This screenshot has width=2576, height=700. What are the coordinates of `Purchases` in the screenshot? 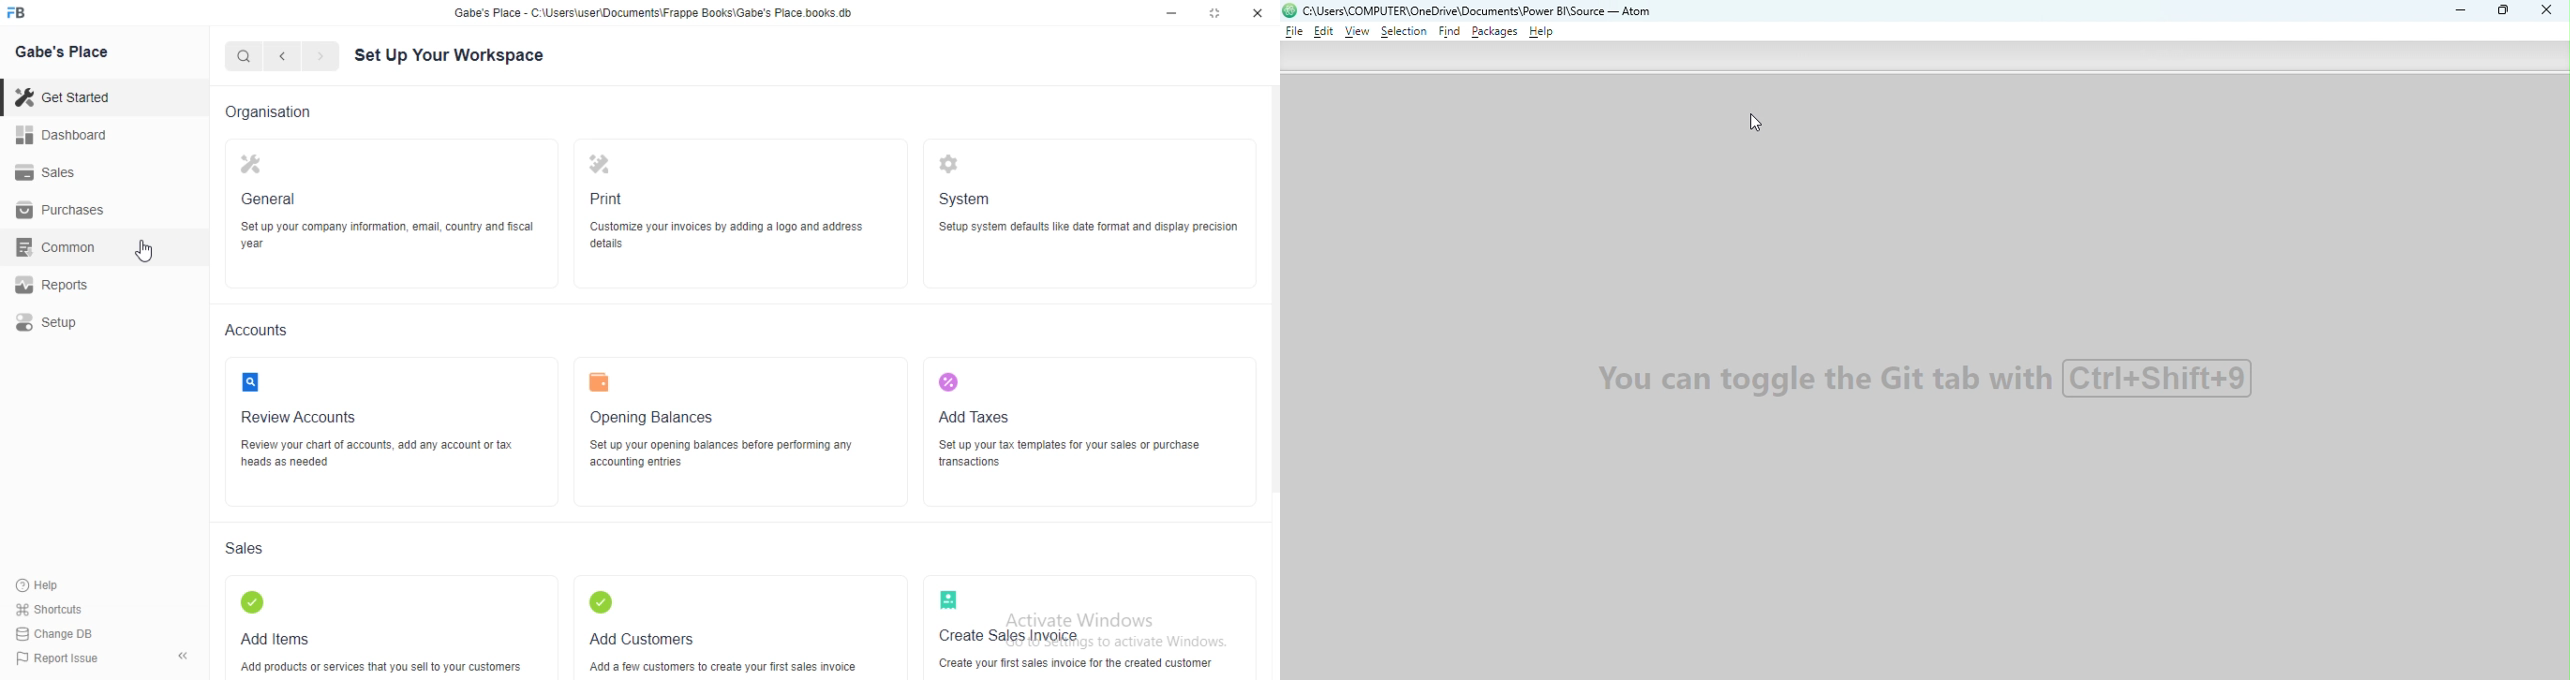 It's located at (66, 210).